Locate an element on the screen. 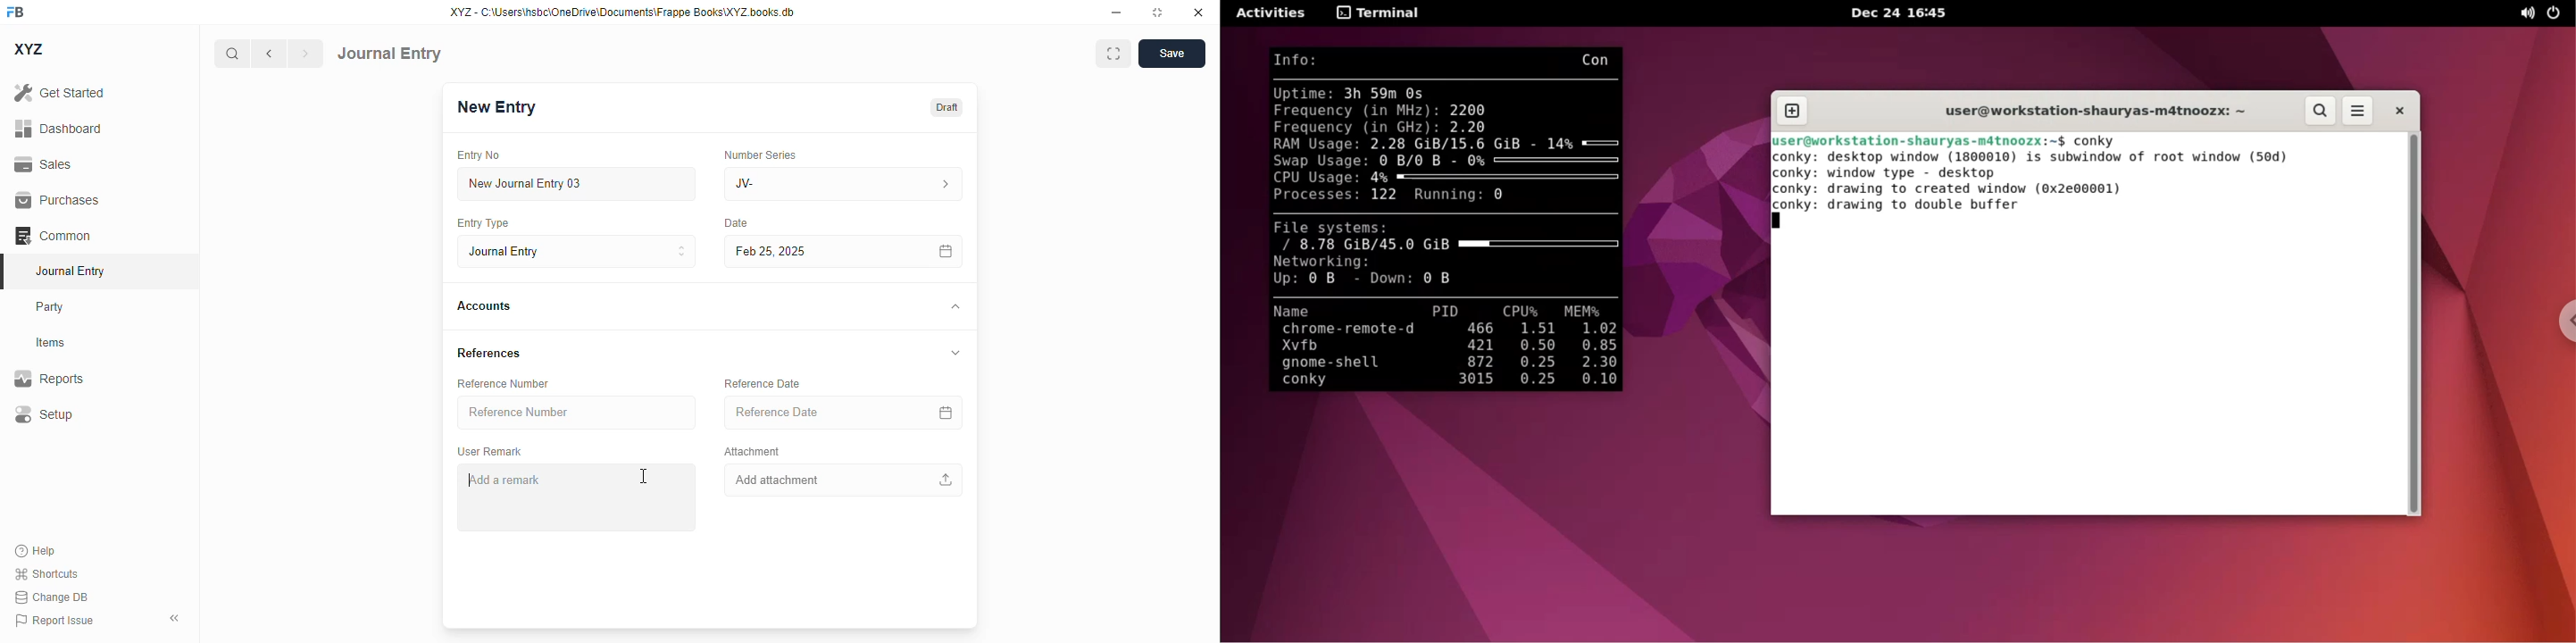 The image size is (2576, 644). JV- is located at coordinates (802, 184).